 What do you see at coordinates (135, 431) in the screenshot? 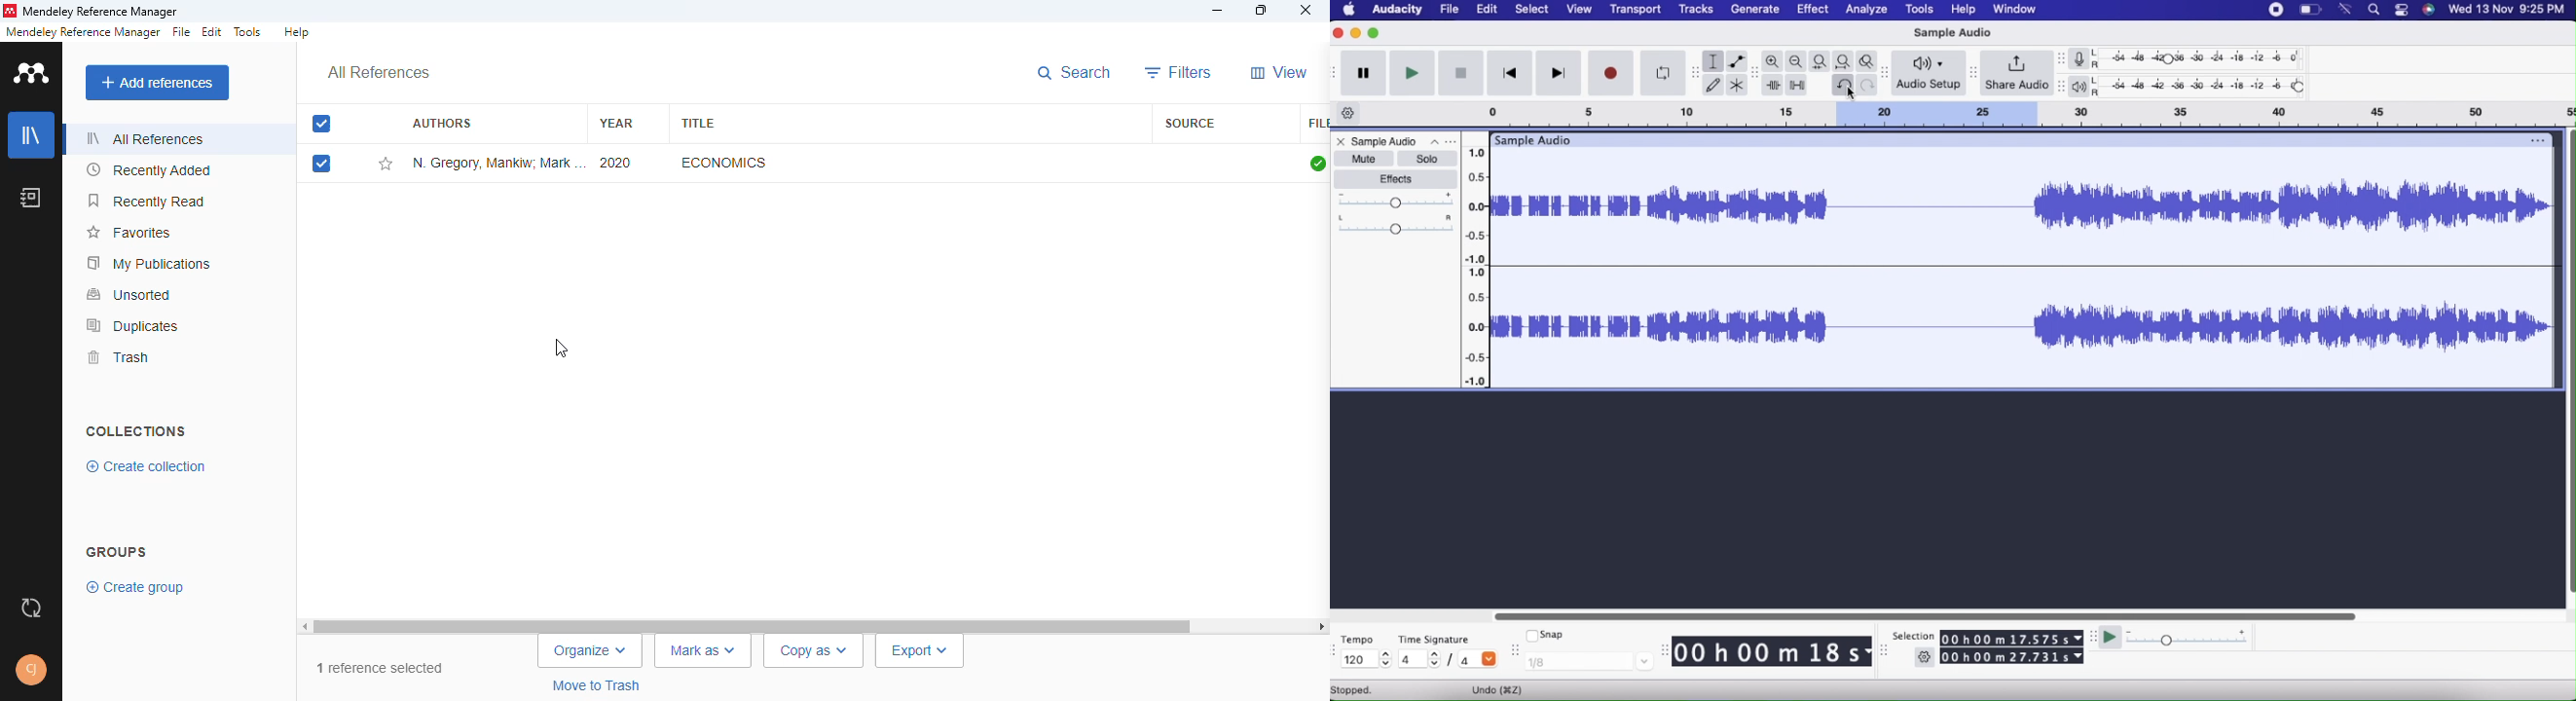
I see `collections` at bounding box center [135, 431].